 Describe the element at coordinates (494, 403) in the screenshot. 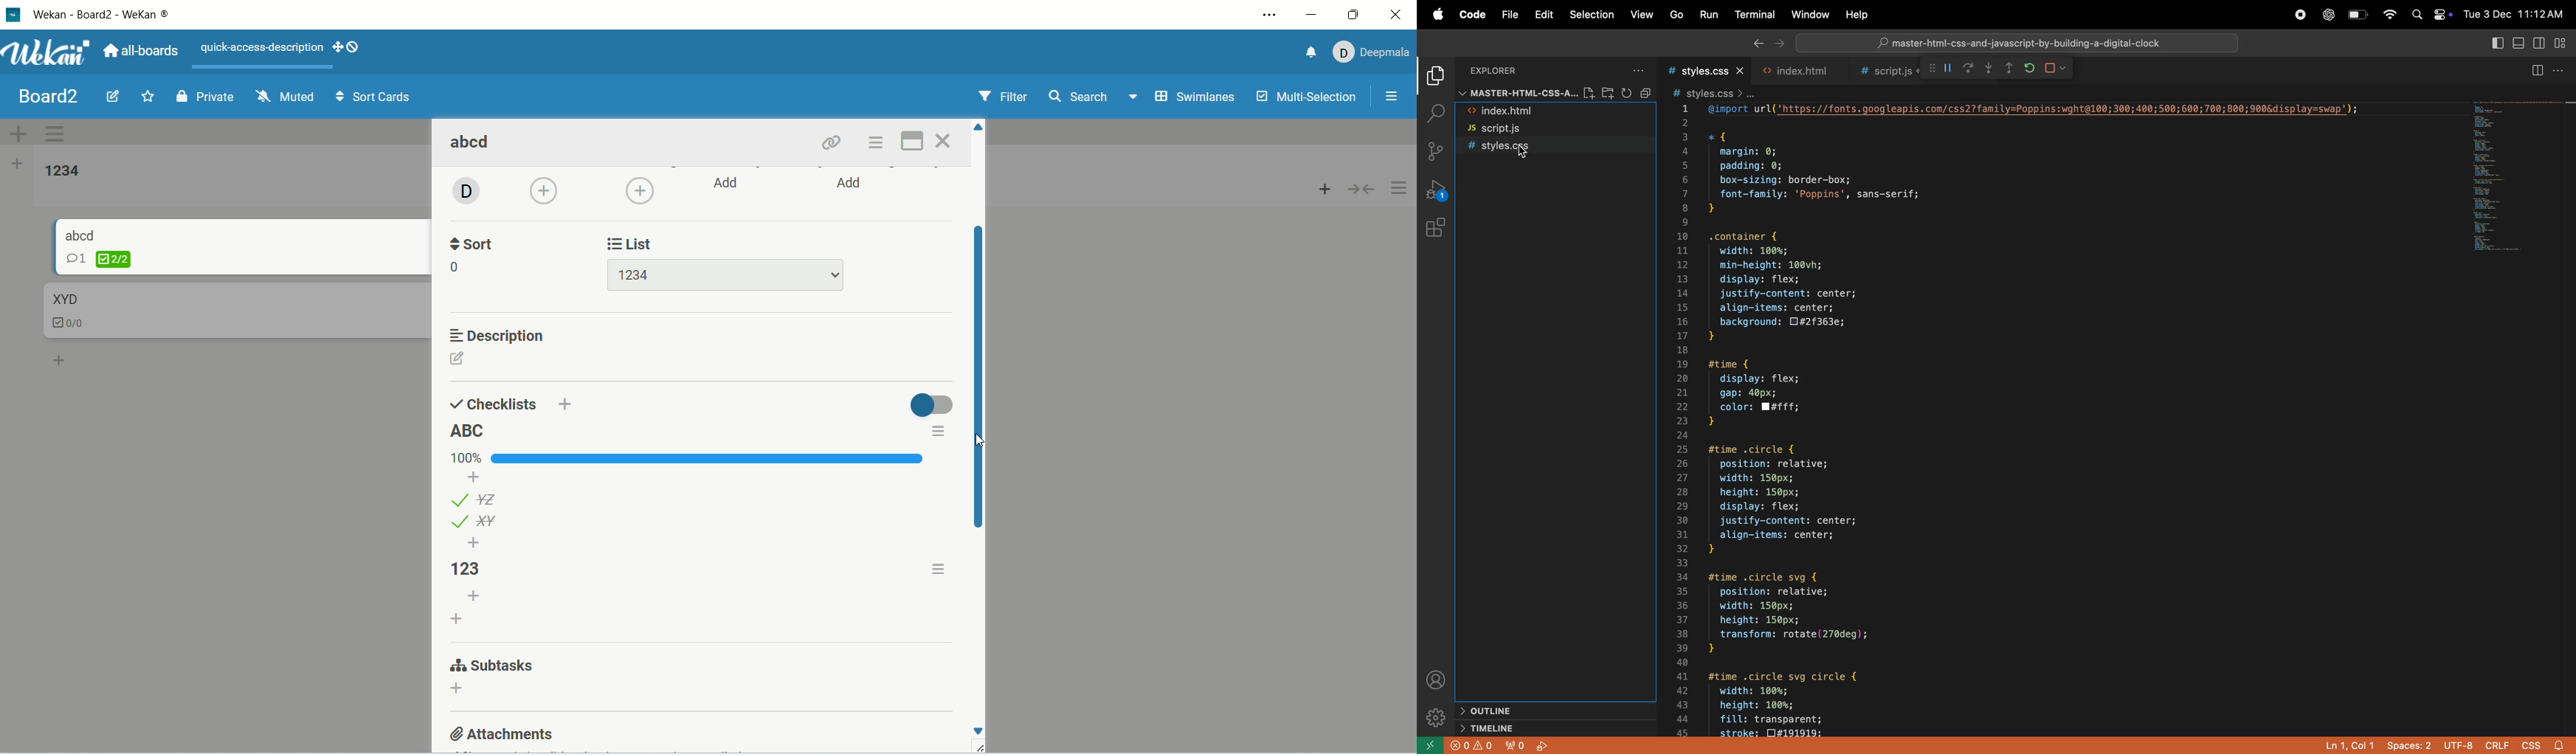

I see `checklists` at that location.